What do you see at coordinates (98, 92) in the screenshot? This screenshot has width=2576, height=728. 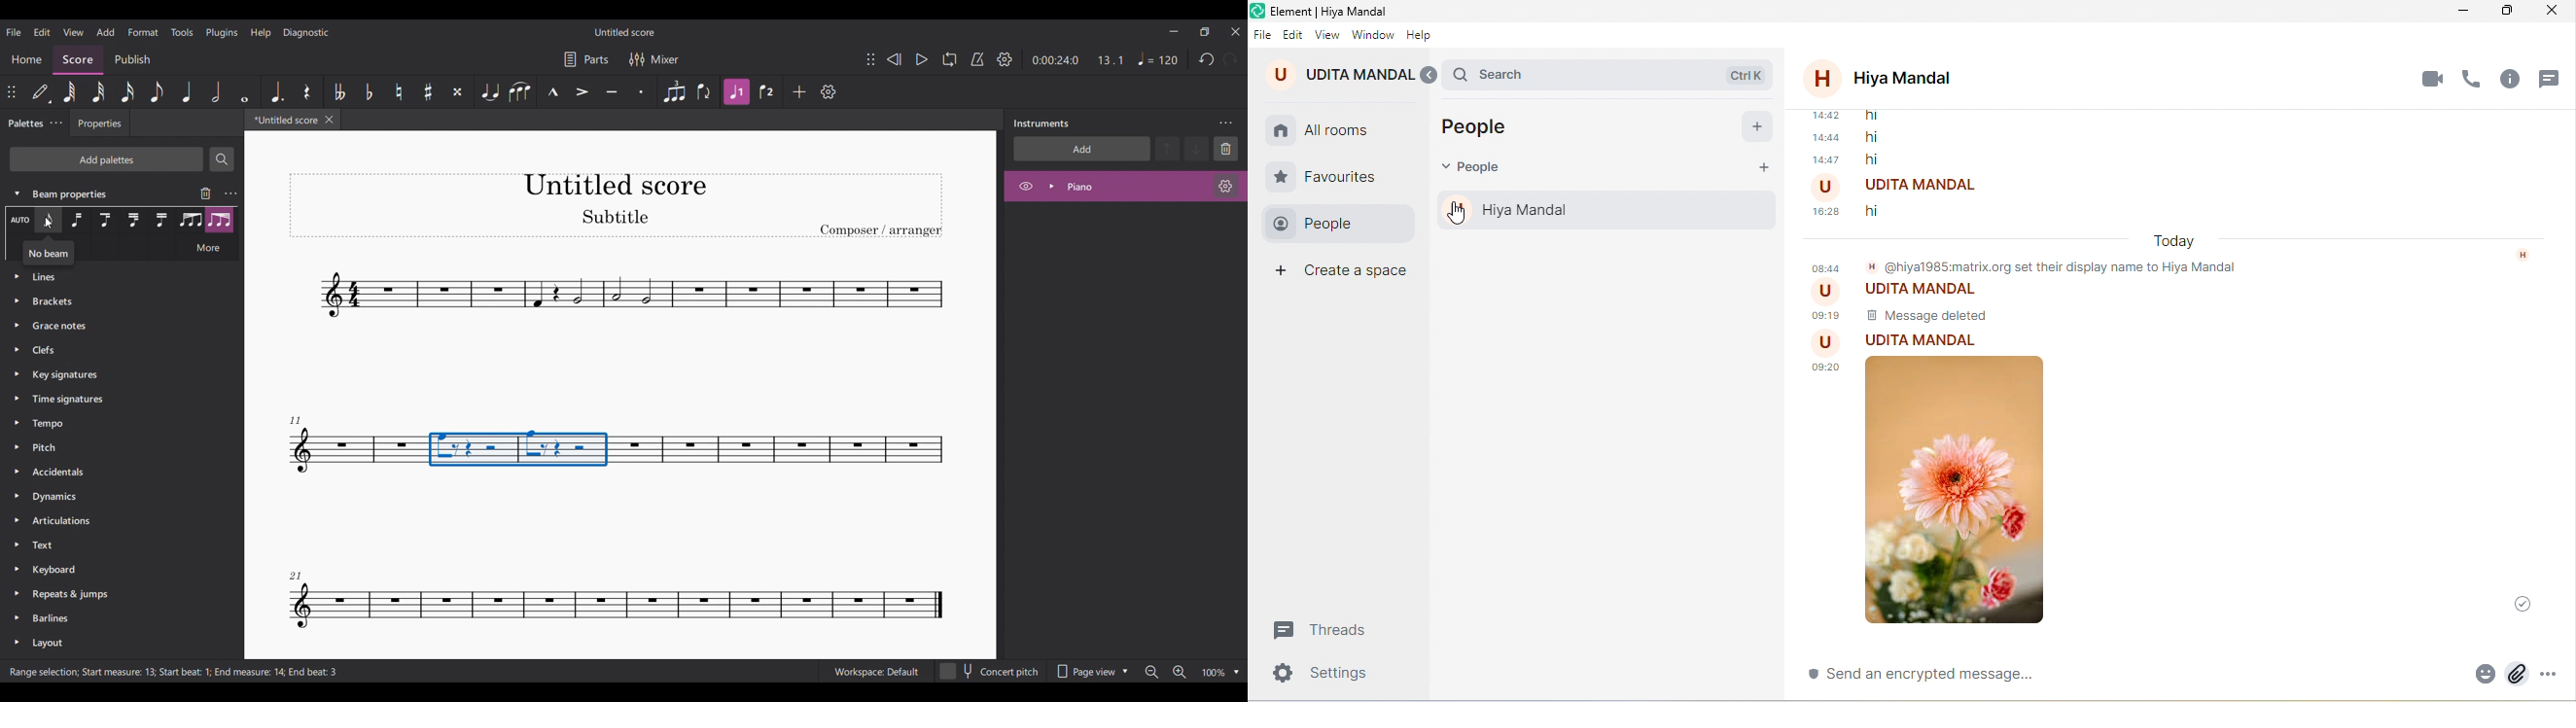 I see `32nd note` at bounding box center [98, 92].